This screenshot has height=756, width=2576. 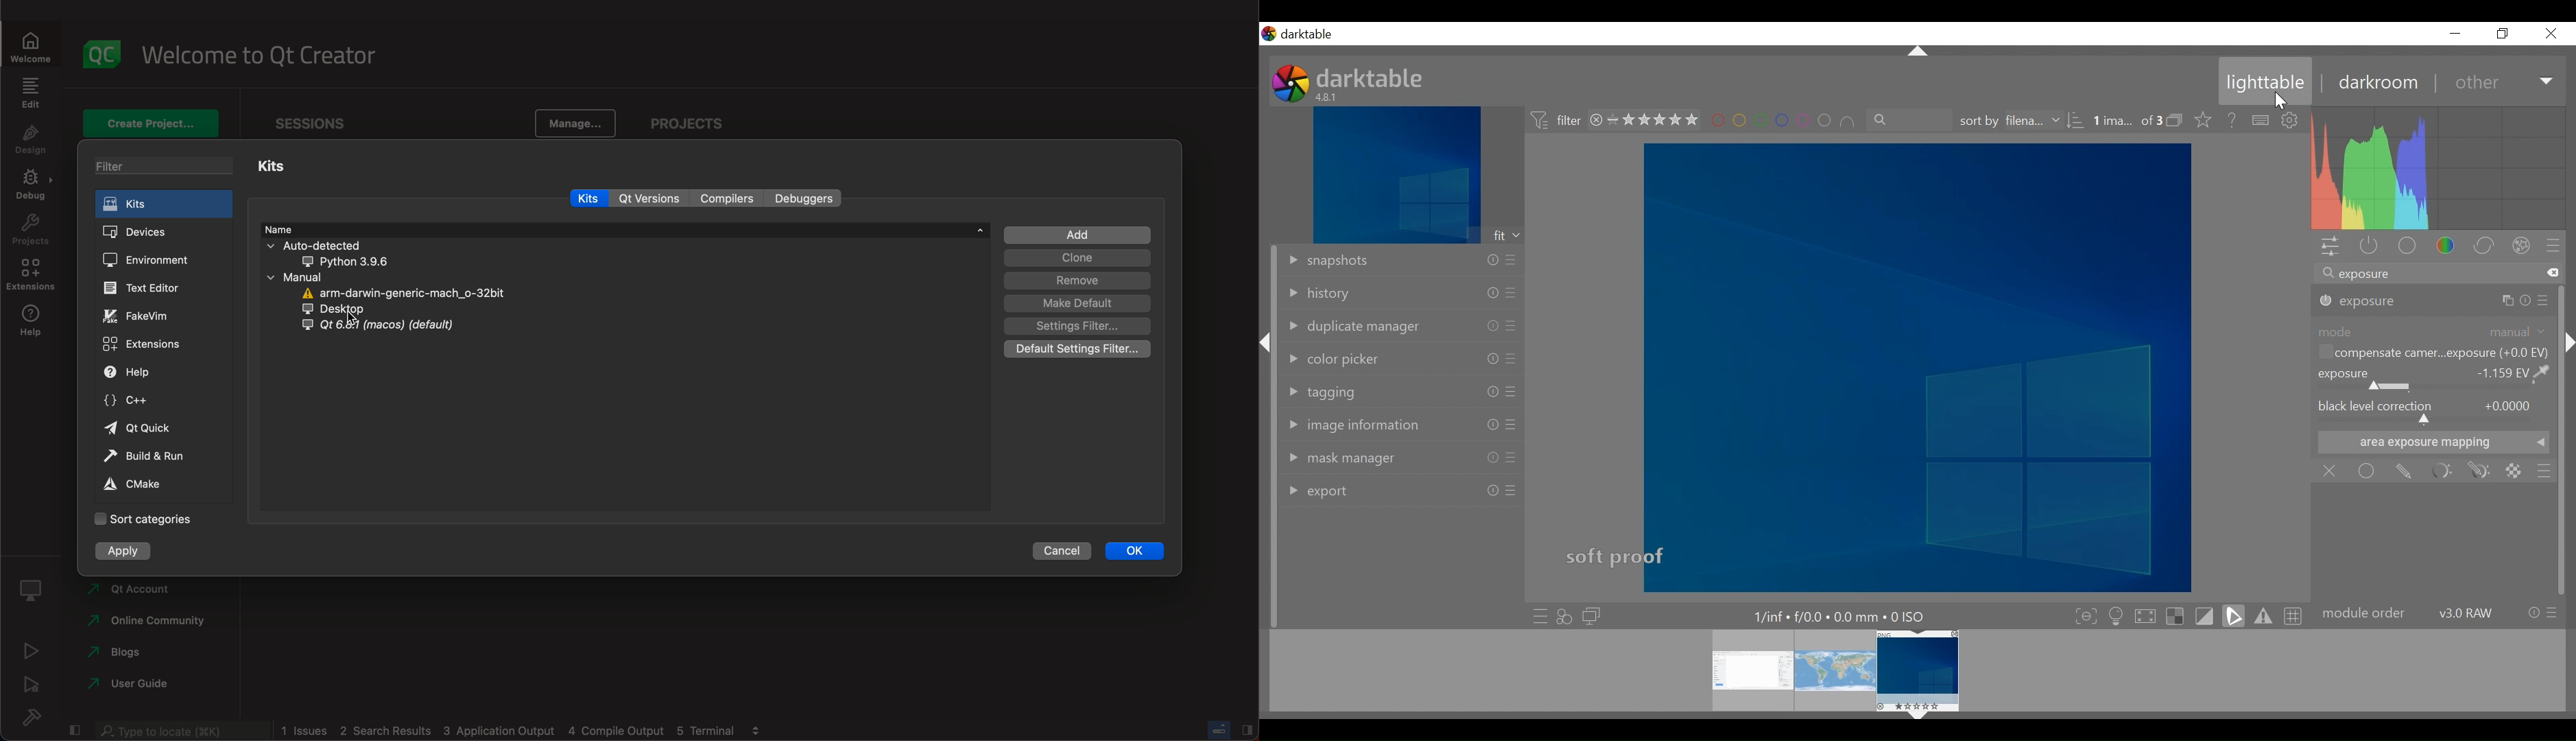 What do you see at coordinates (805, 198) in the screenshot?
I see `debuggers` at bounding box center [805, 198].